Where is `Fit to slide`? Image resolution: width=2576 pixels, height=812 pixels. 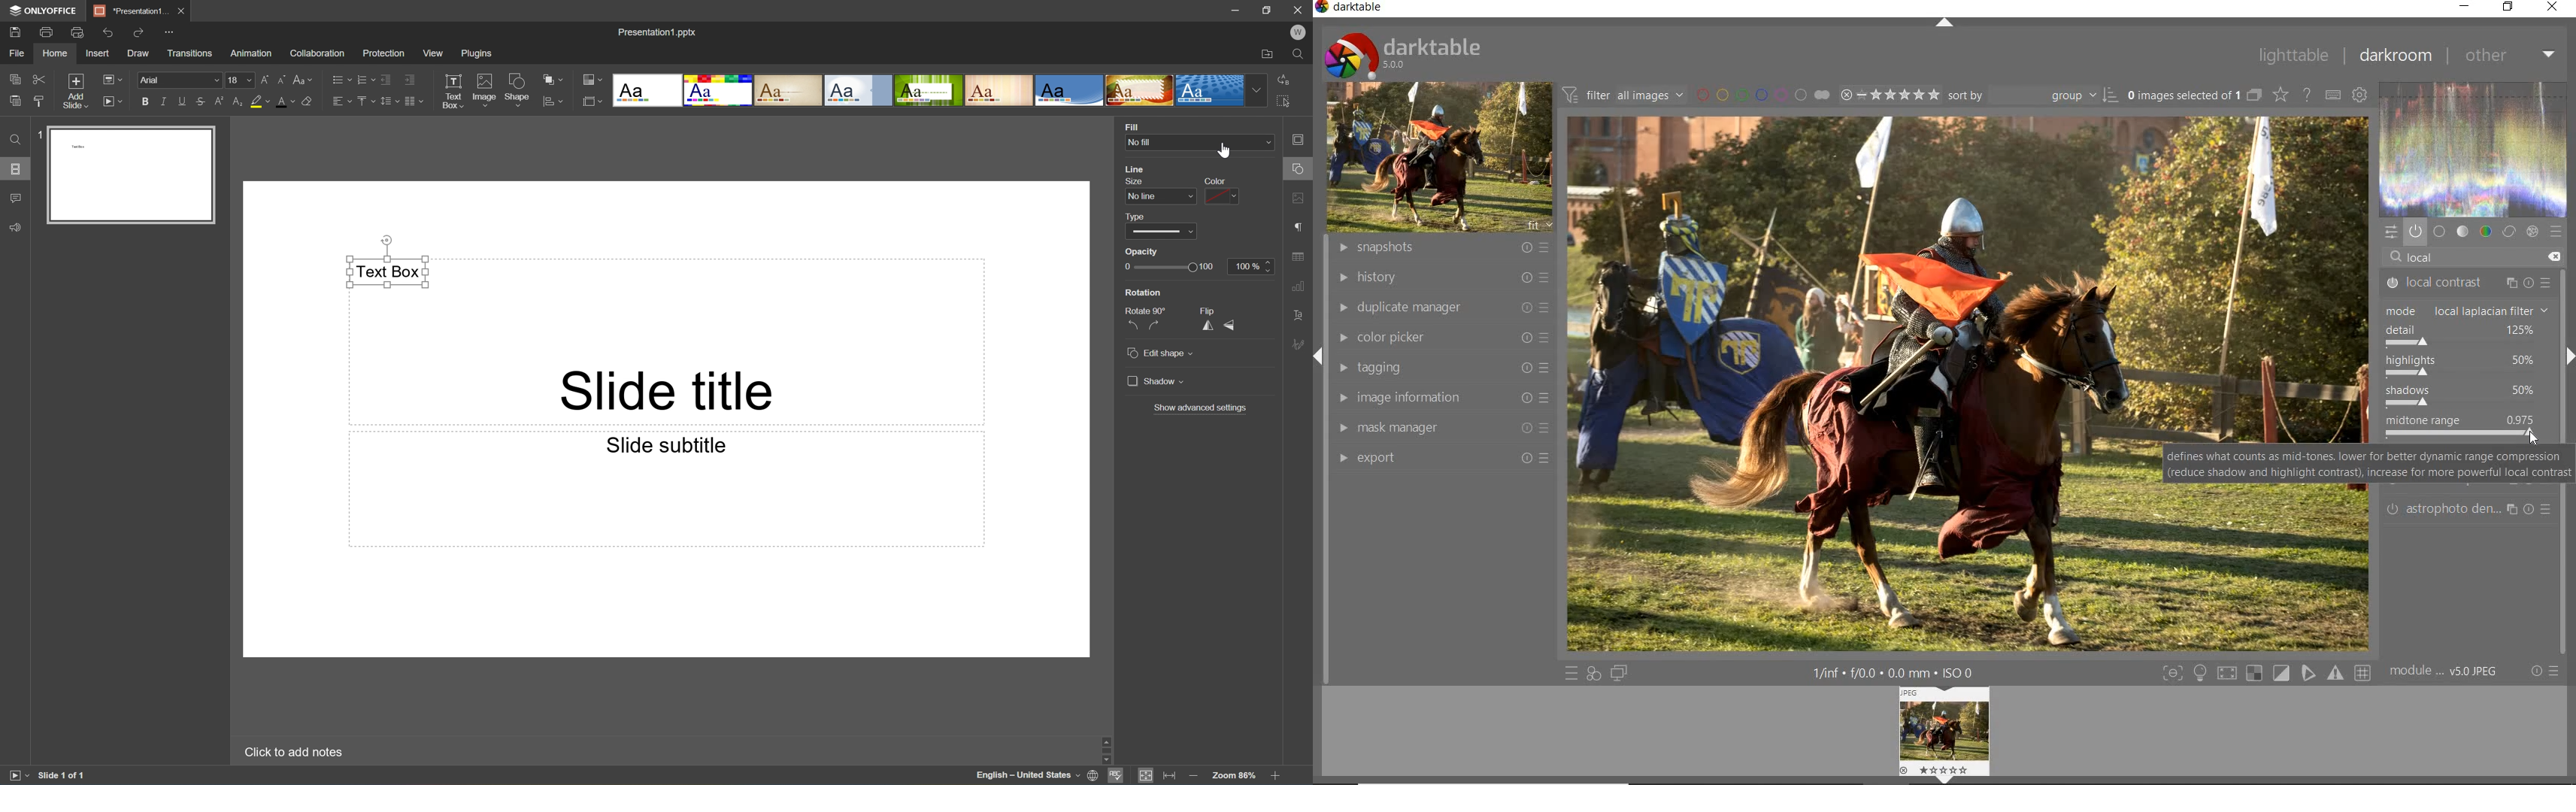
Fit to slide is located at coordinates (1147, 776).